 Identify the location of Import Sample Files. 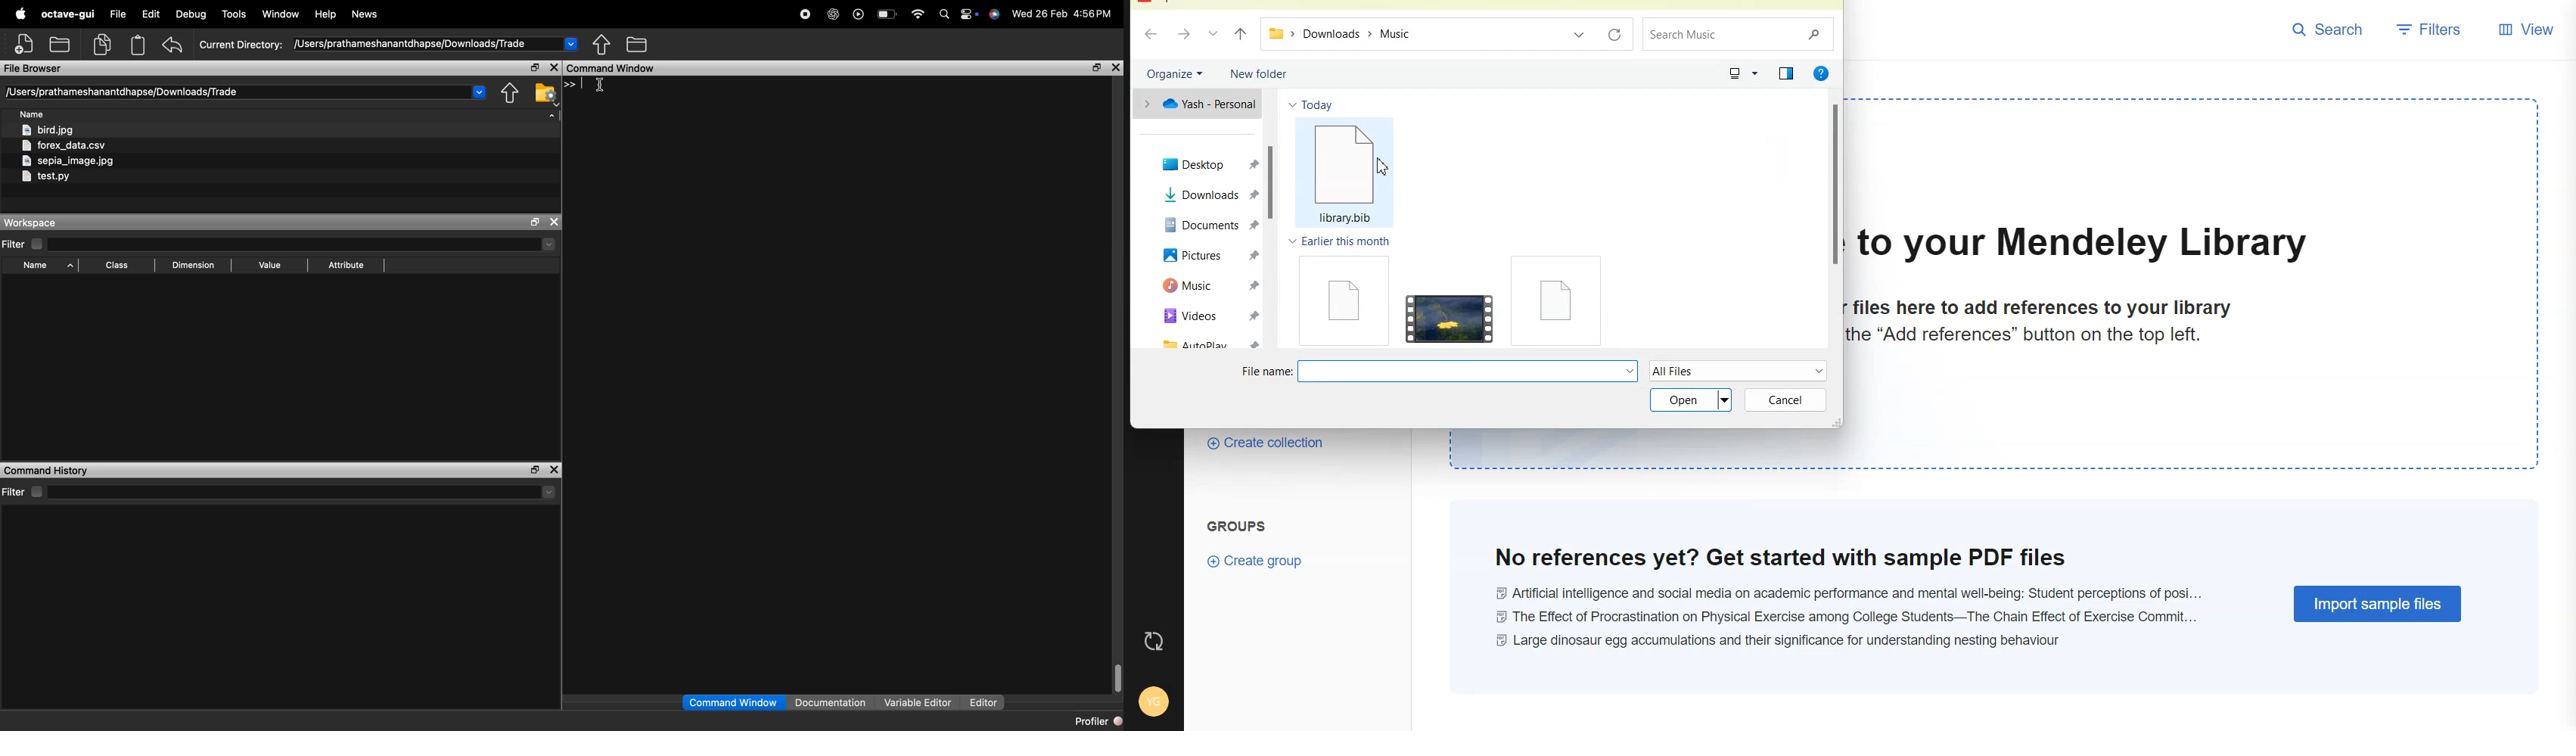
(2379, 604).